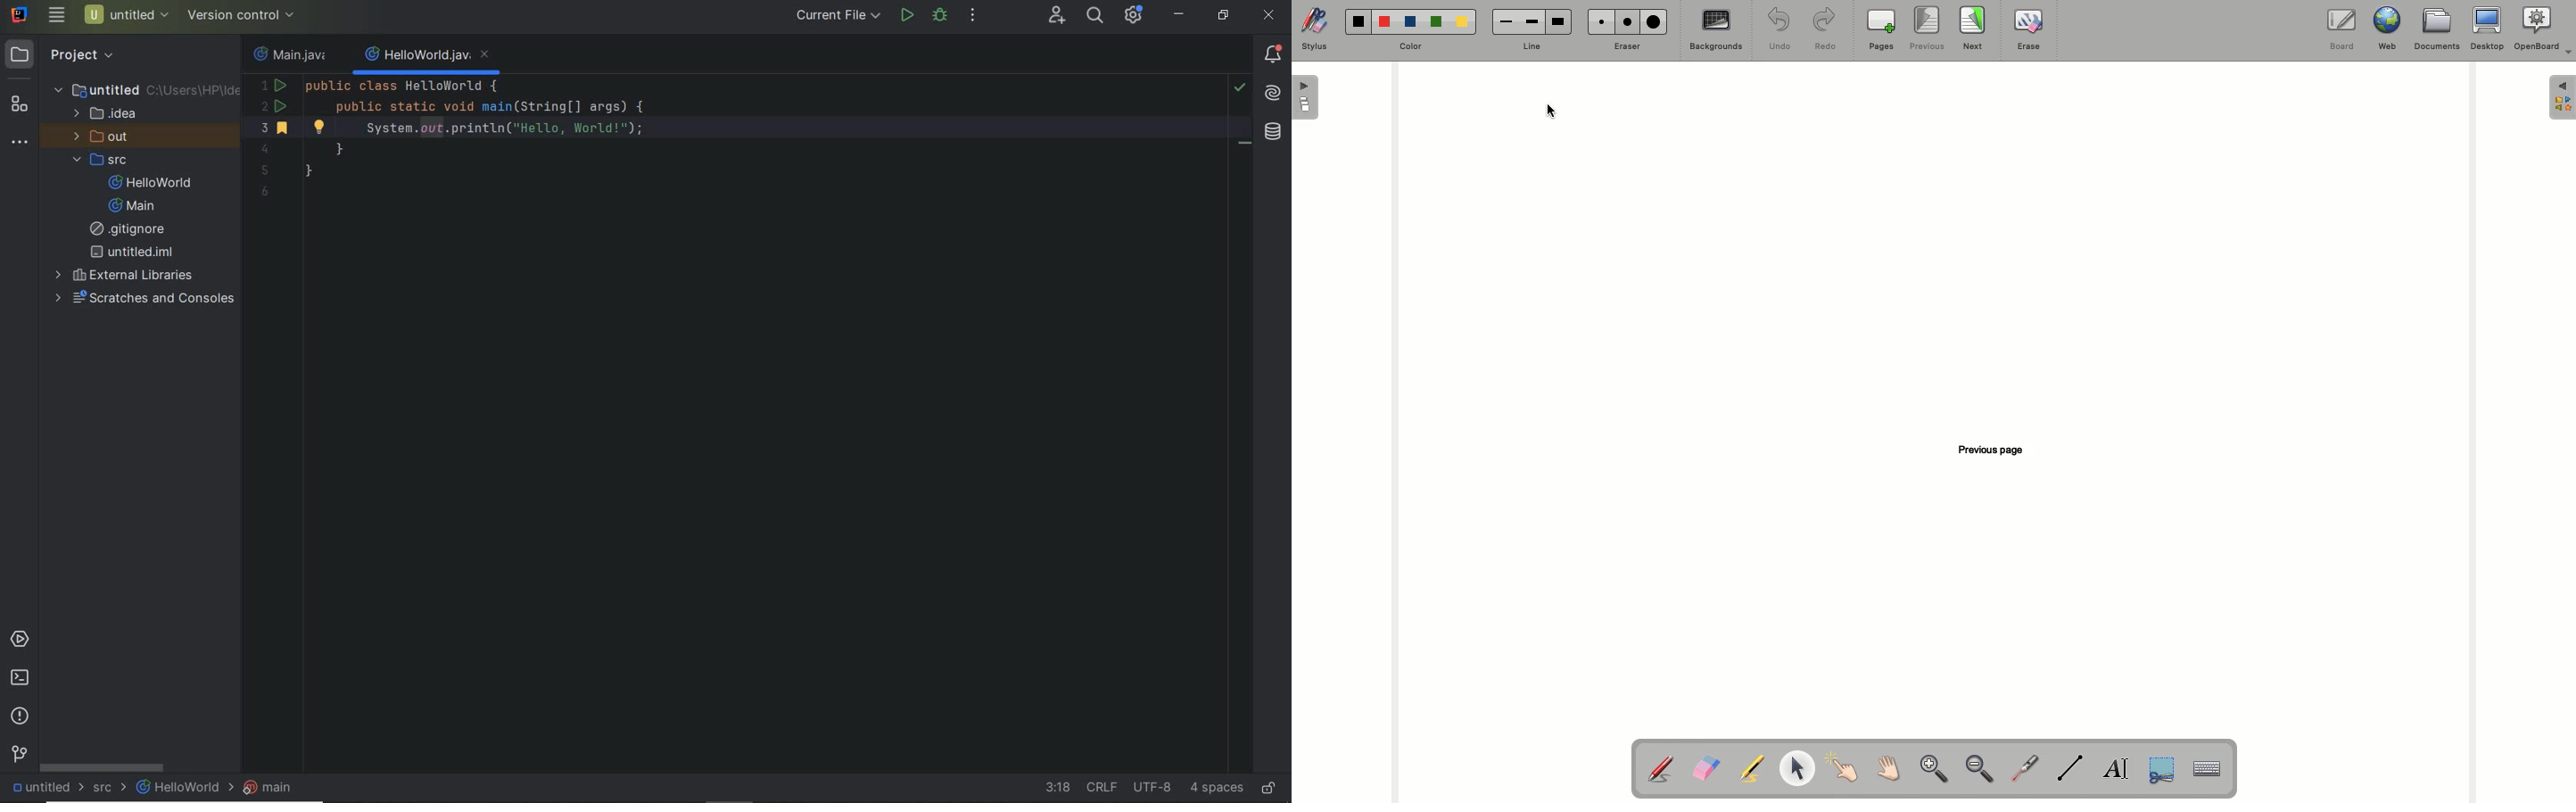 Image resolution: width=2576 pixels, height=812 pixels. What do you see at coordinates (2069, 768) in the screenshot?
I see `Draw lines` at bounding box center [2069, 768].